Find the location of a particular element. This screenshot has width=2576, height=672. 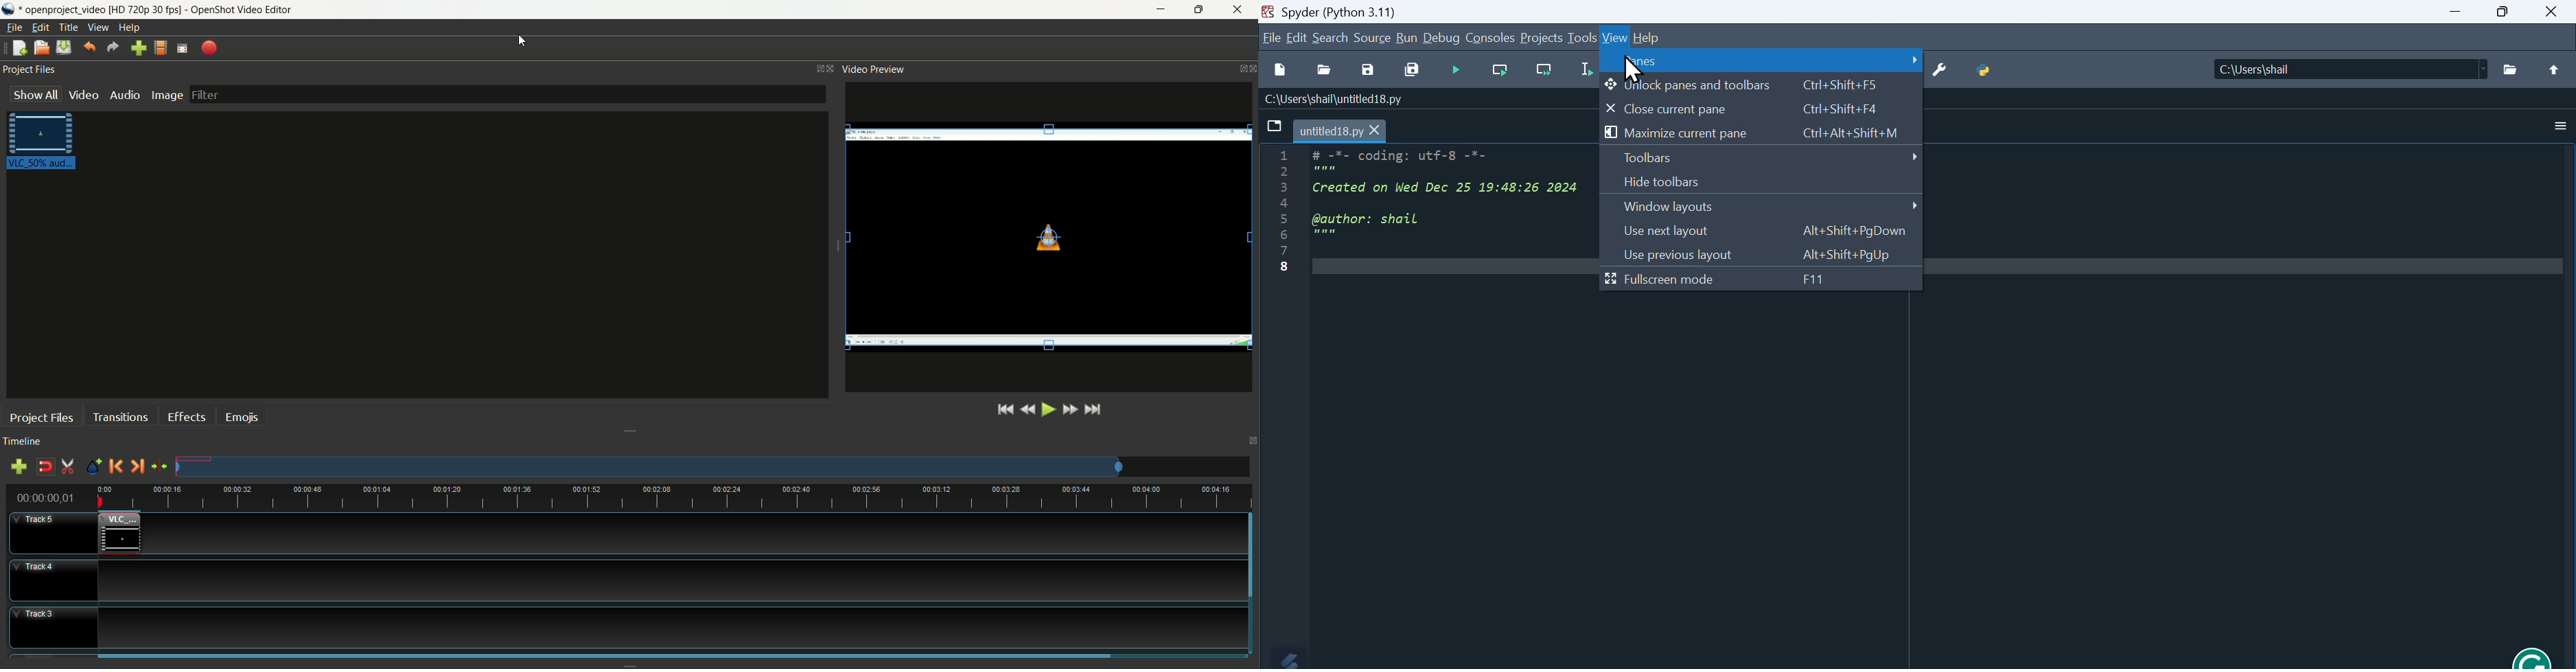

More options is located at coordinates (2553, 127).